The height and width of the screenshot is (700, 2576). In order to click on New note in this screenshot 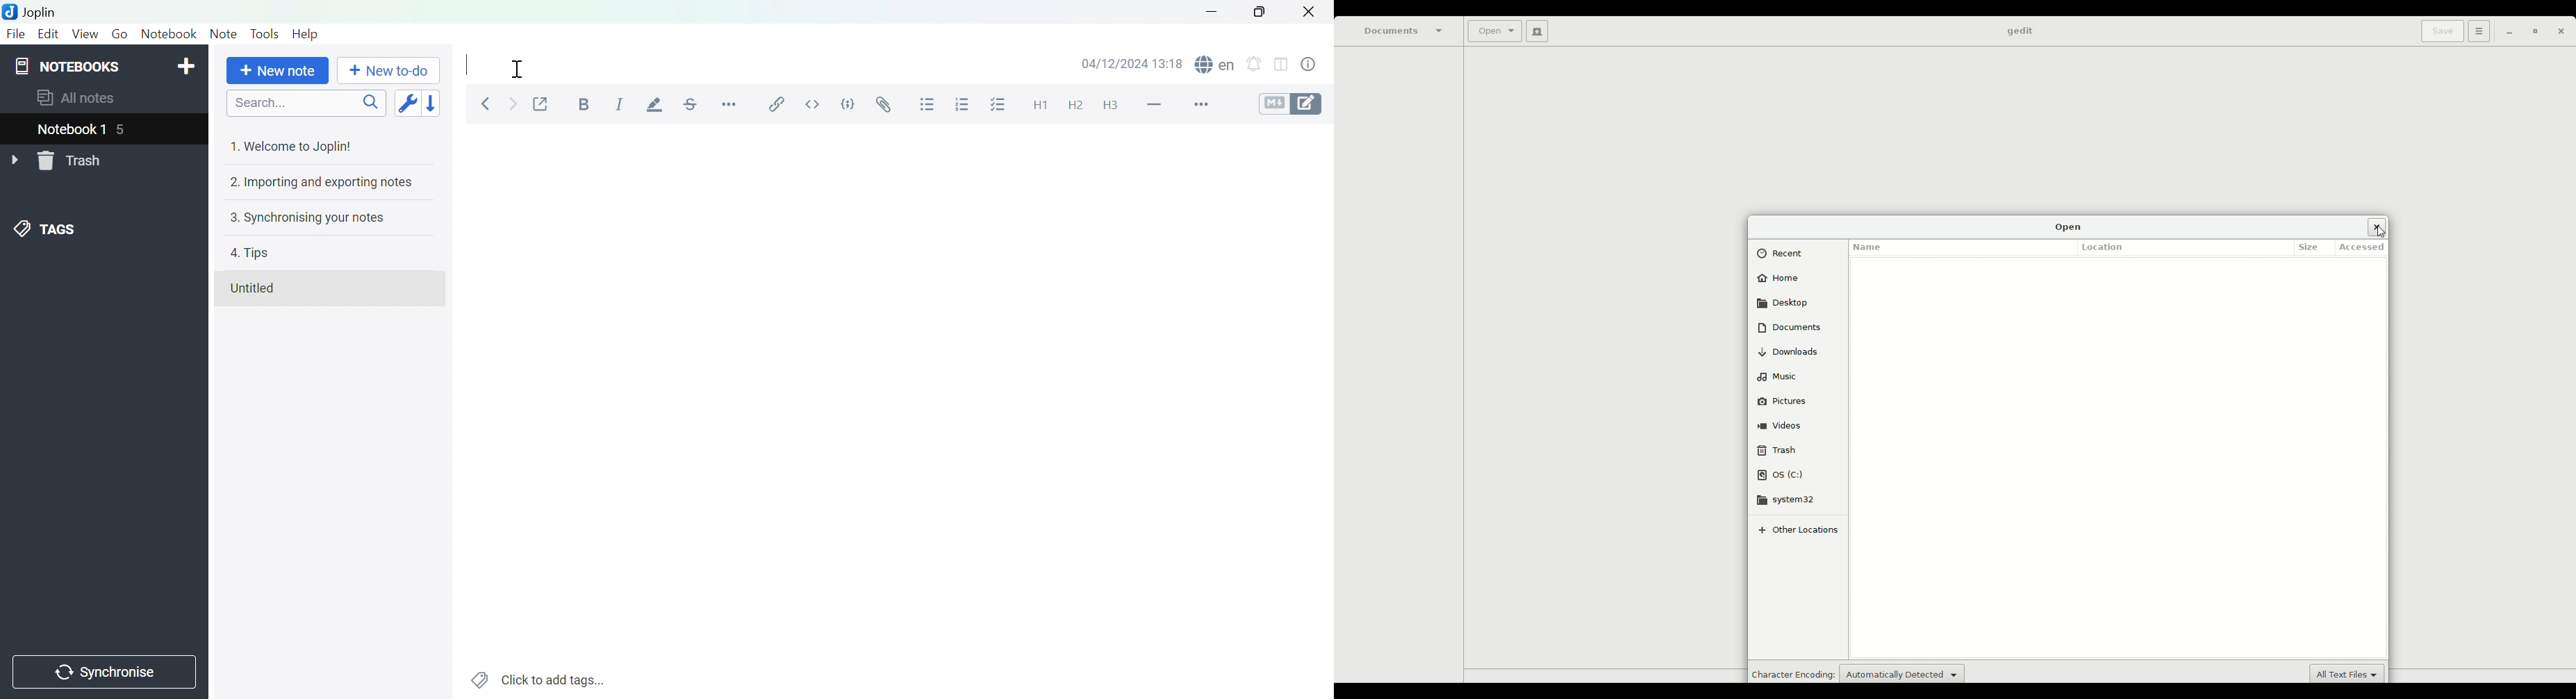, I will do `click(277, 72)`.